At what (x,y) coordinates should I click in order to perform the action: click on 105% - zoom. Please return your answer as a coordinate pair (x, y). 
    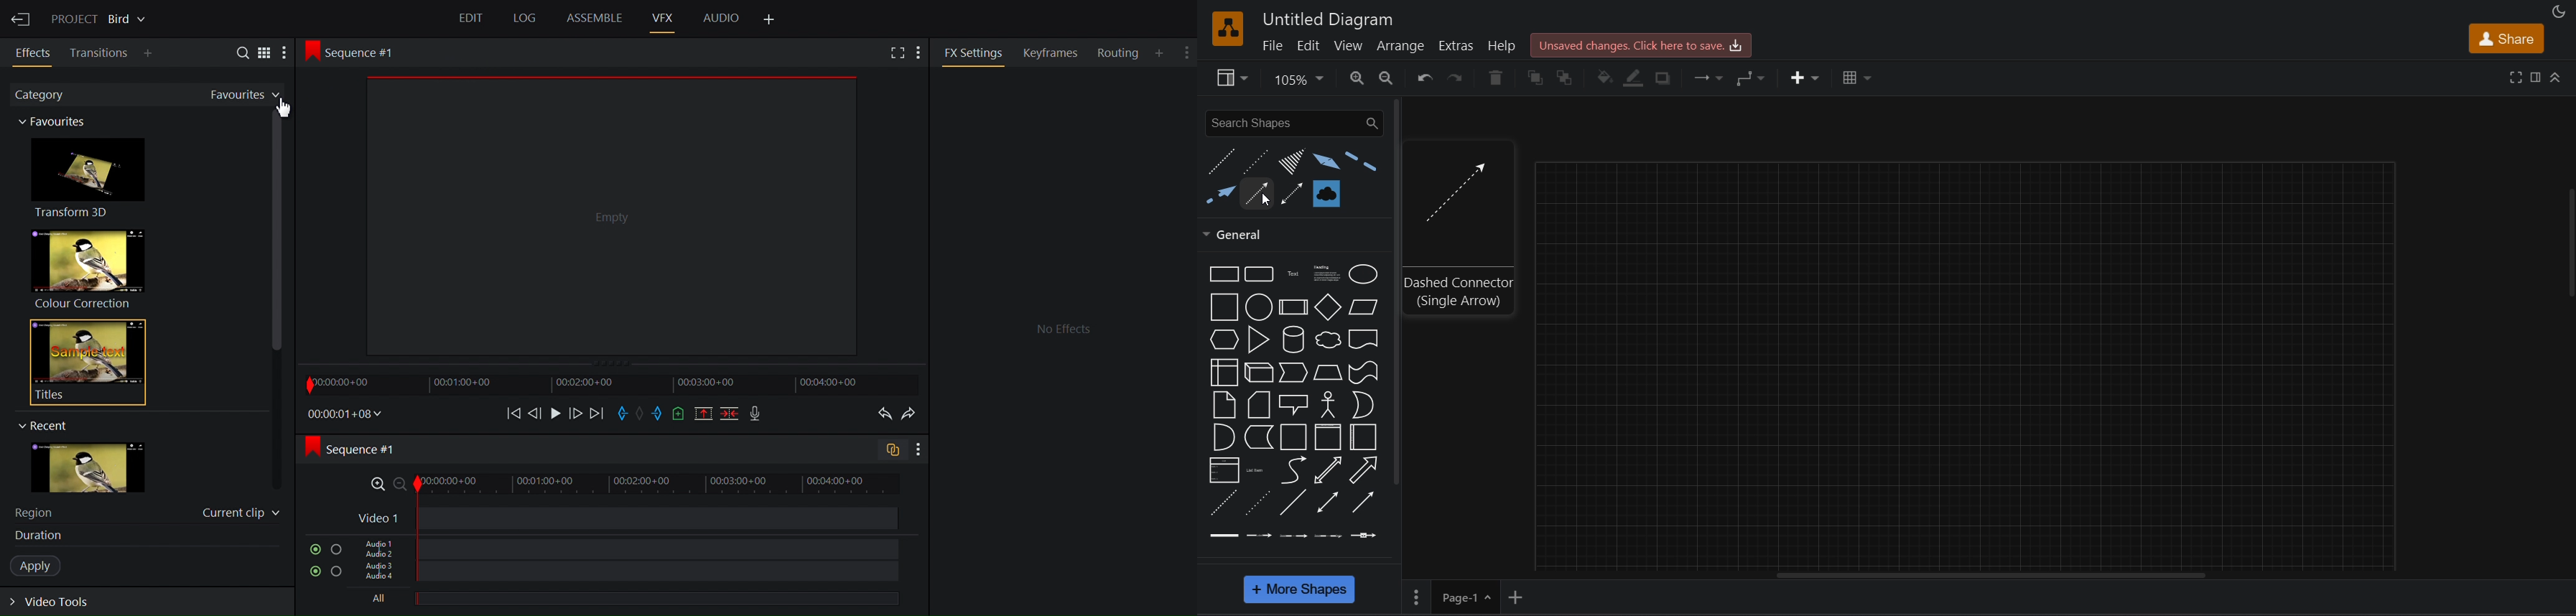
    Looking at the image, I should click on (1302, 78).